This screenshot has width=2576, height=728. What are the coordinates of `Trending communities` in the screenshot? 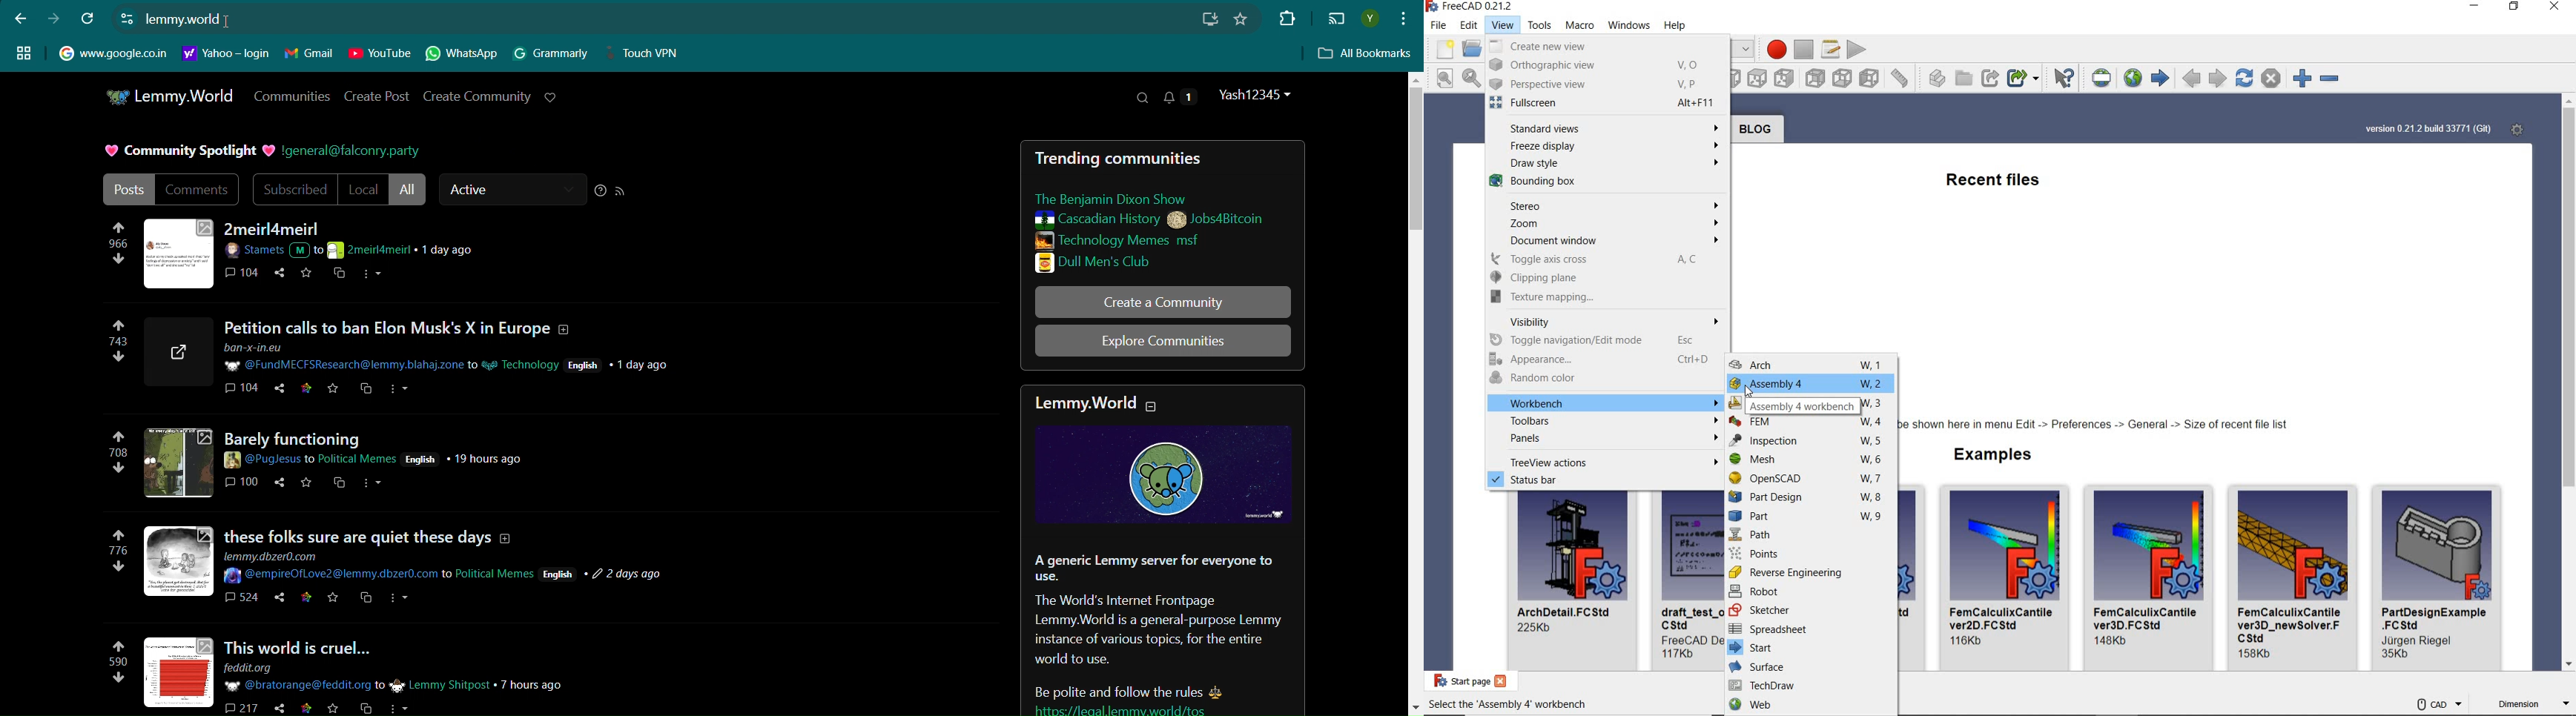 It's located at (1130, 159).